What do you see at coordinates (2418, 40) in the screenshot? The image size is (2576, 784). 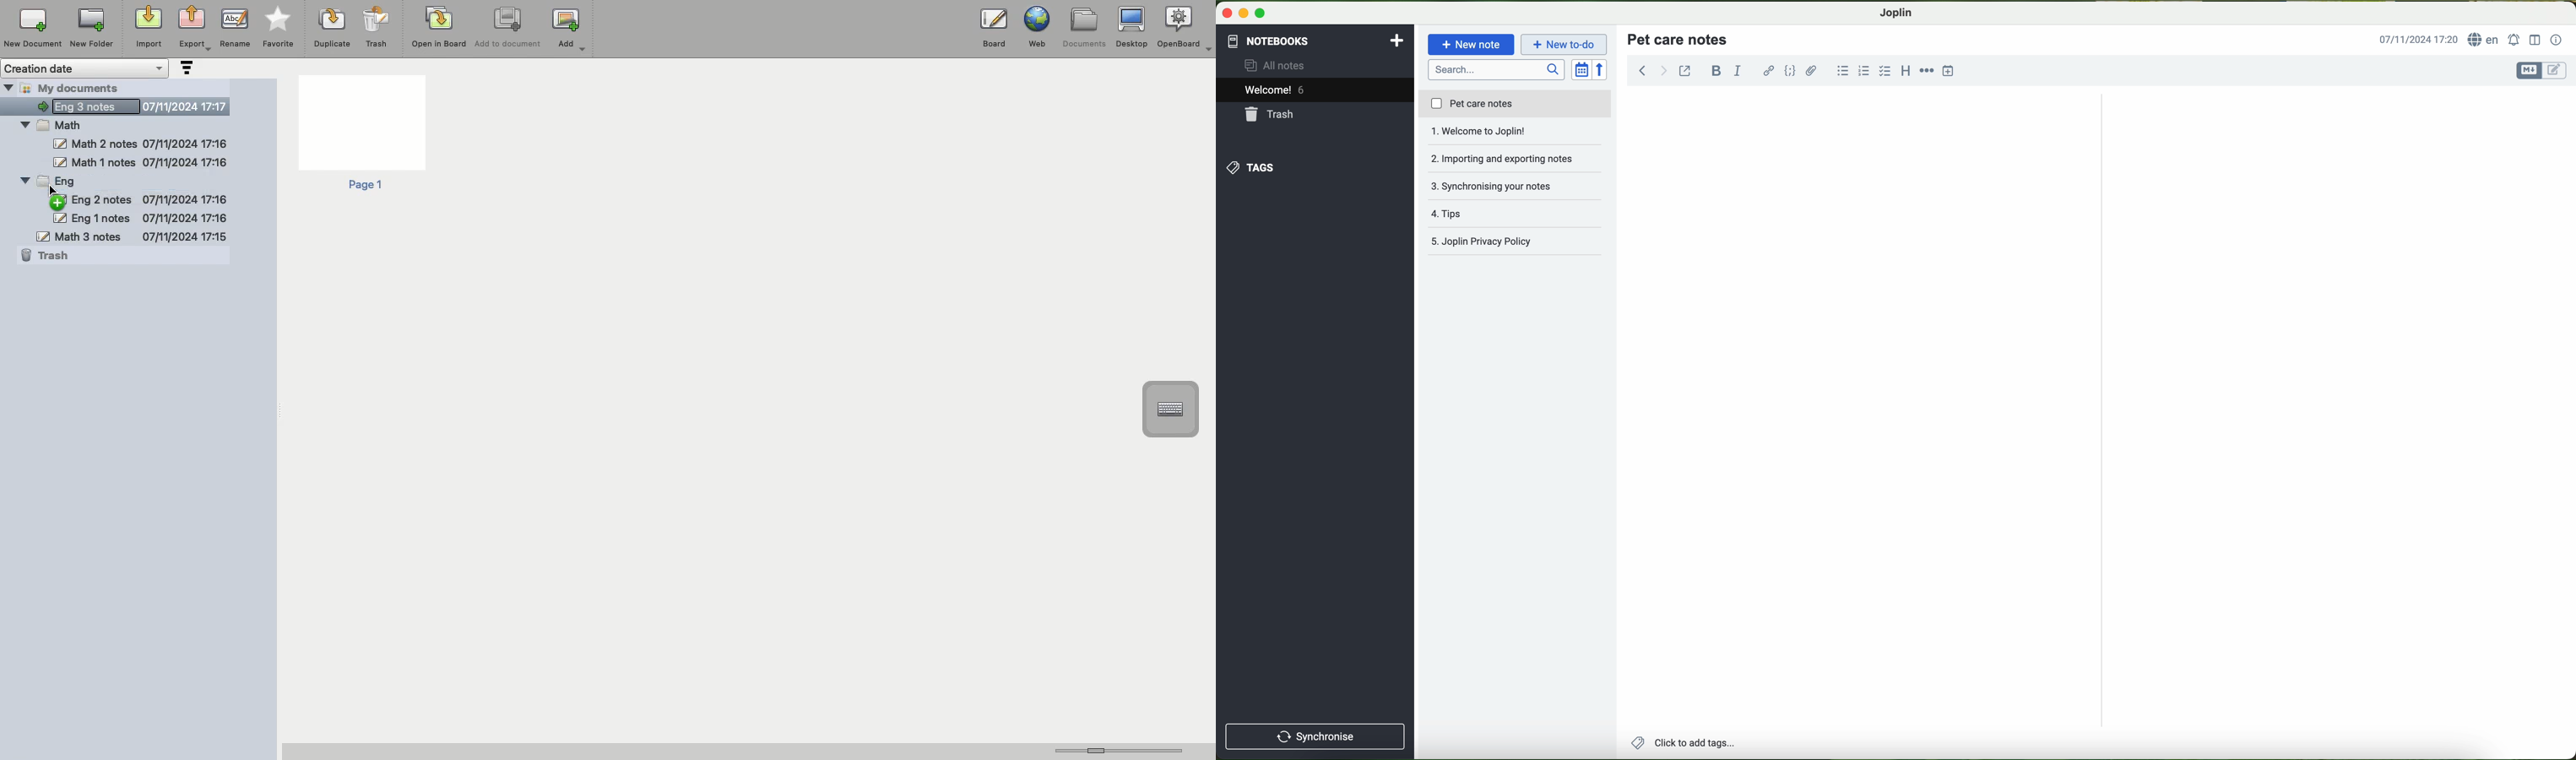 I see `hour and date` at bounding box center [2418, 40].